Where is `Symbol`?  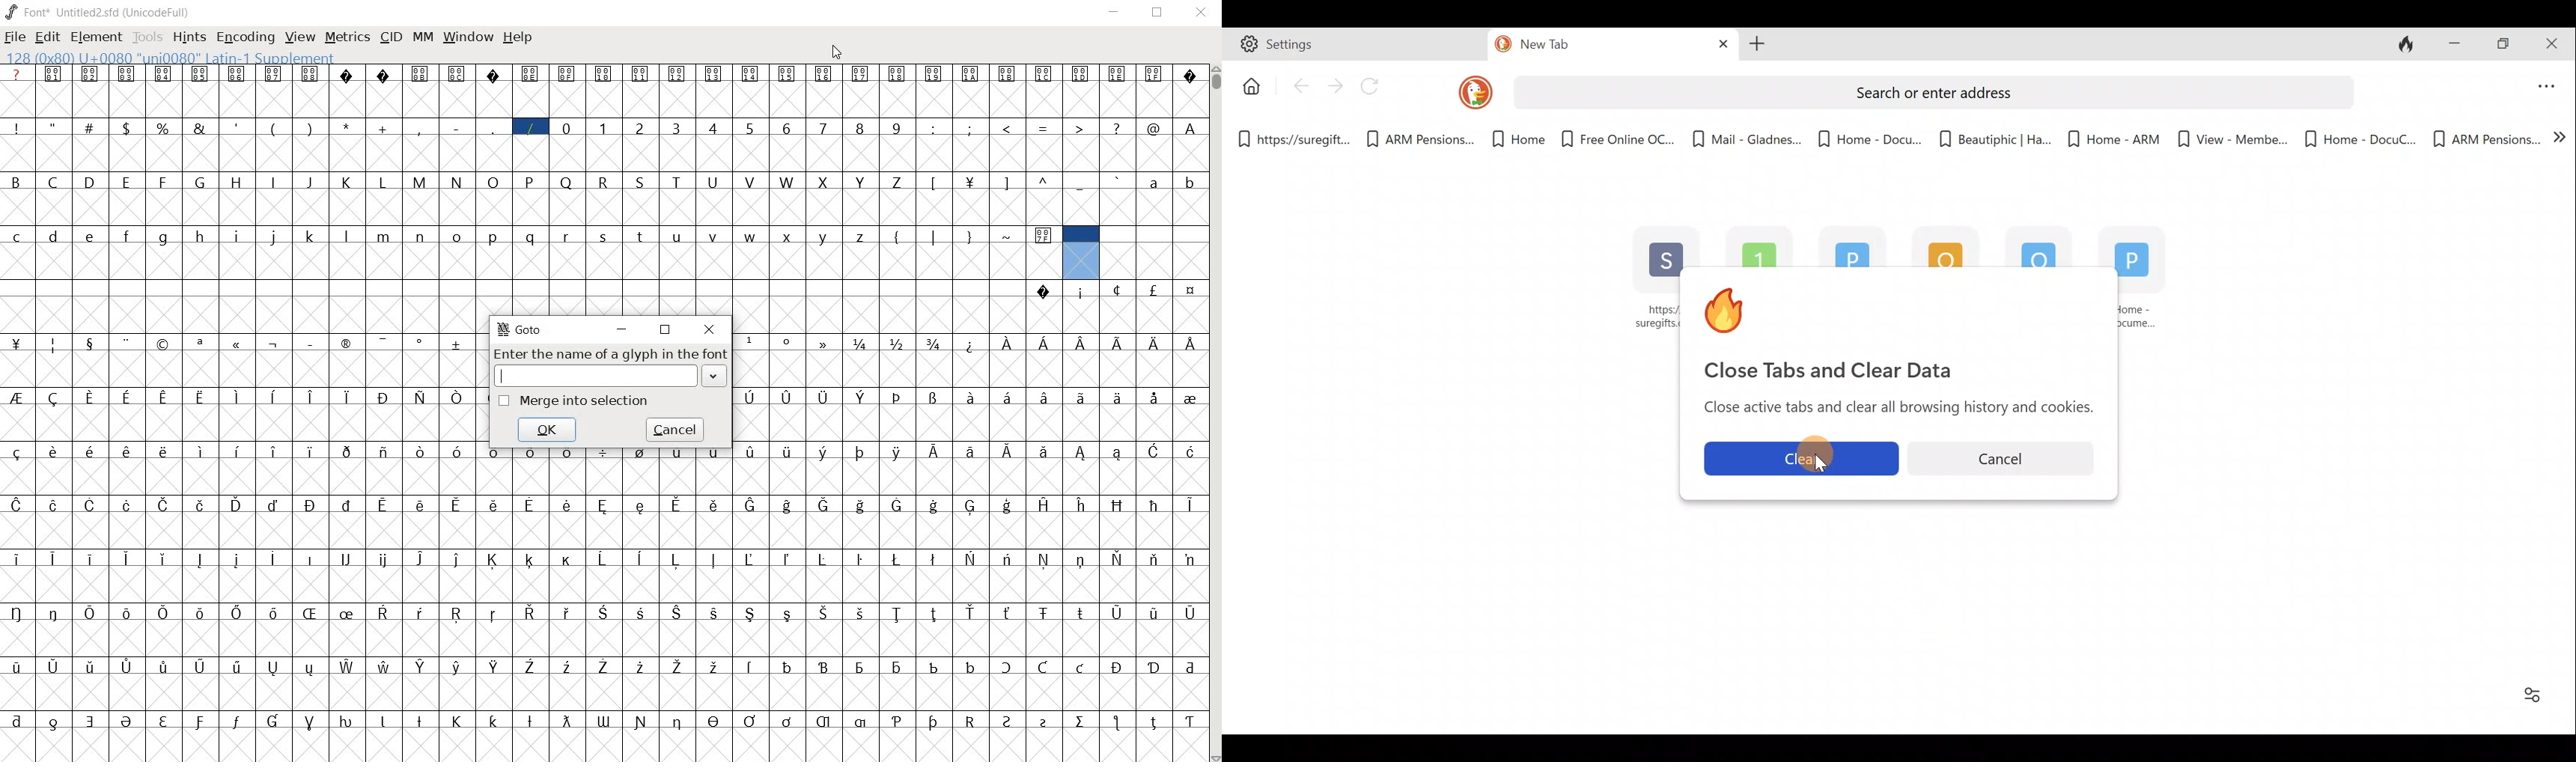 Symbol is located at coordinates (1188, 506).